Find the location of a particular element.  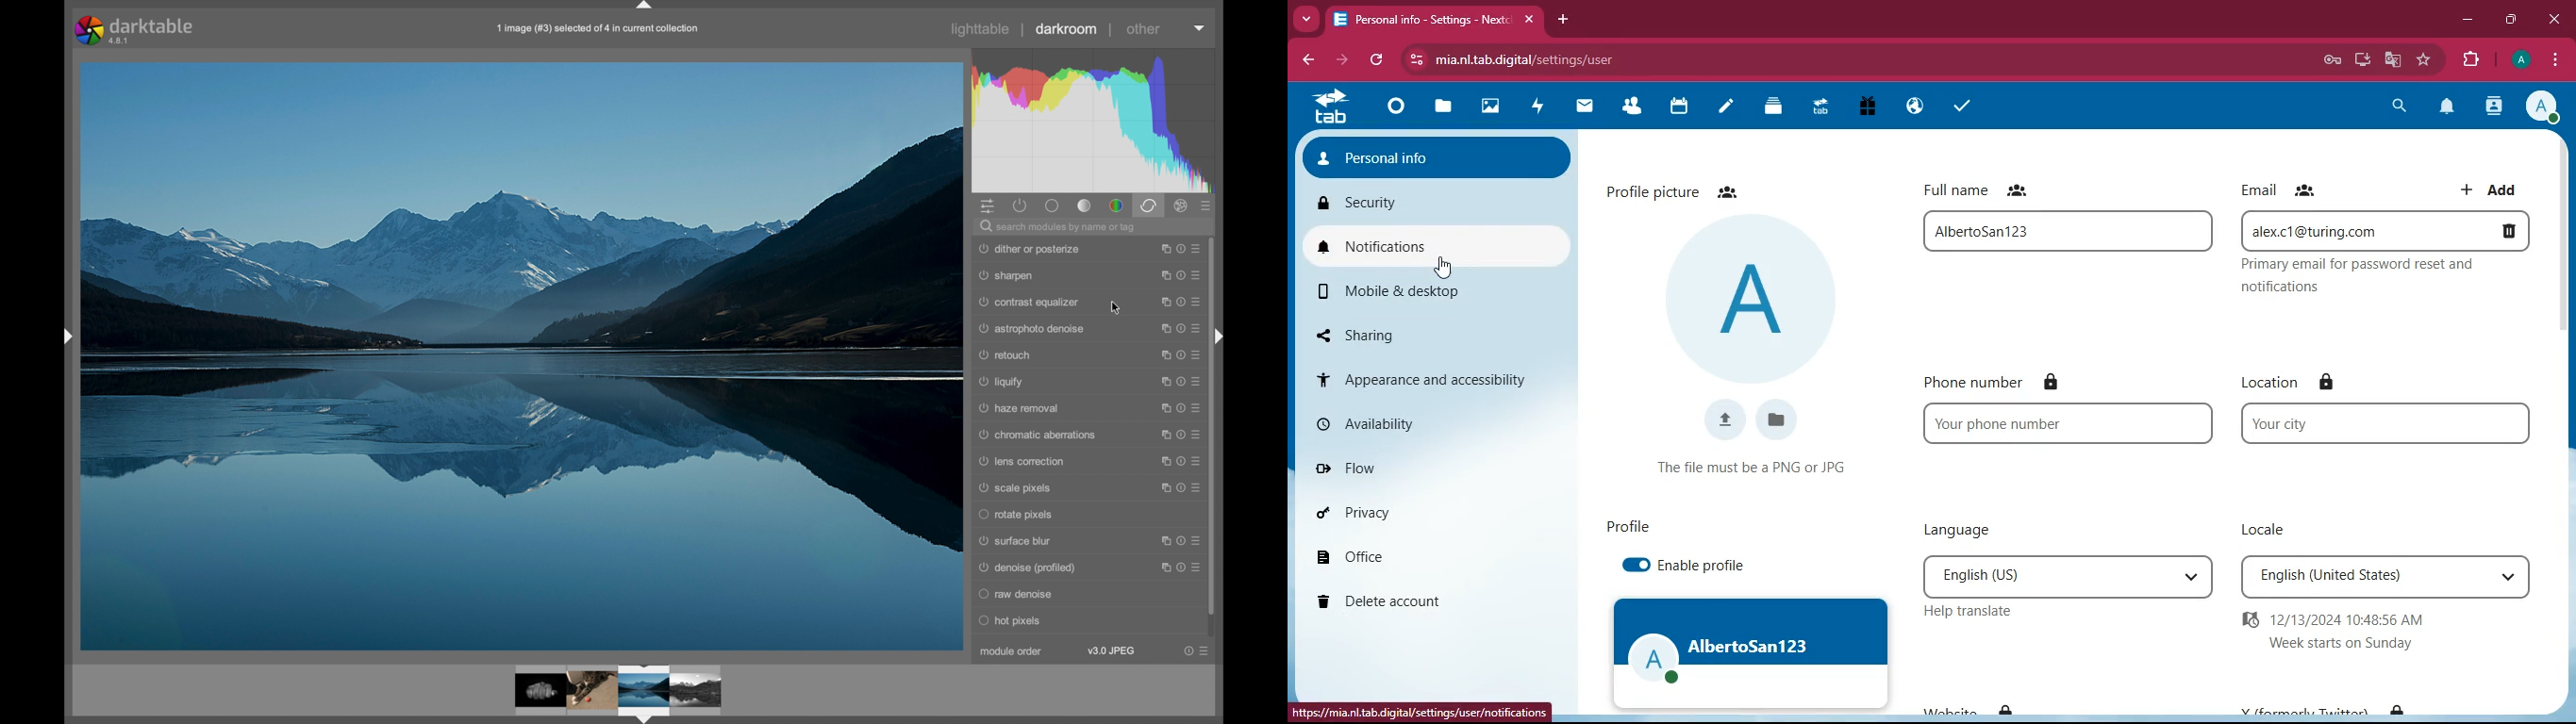

close is located at coordinates (1528, 21).